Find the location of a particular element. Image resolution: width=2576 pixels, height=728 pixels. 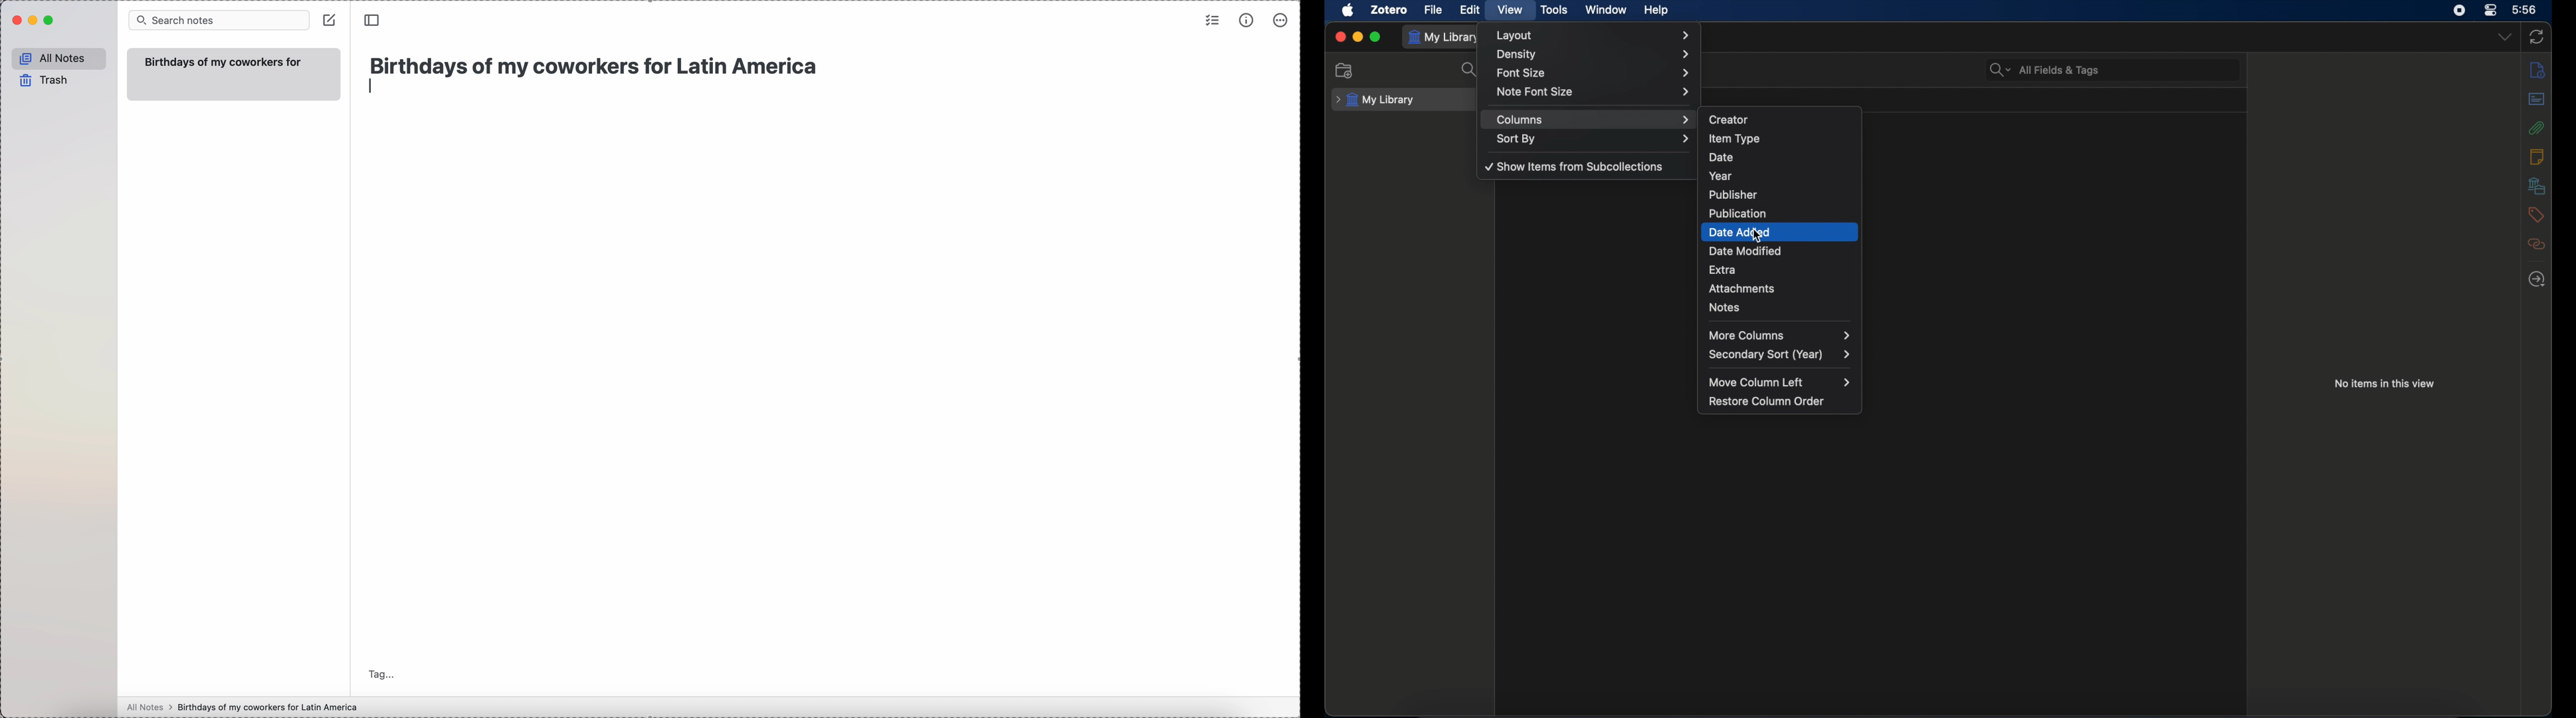

window is located at coordinates (1606, 10).